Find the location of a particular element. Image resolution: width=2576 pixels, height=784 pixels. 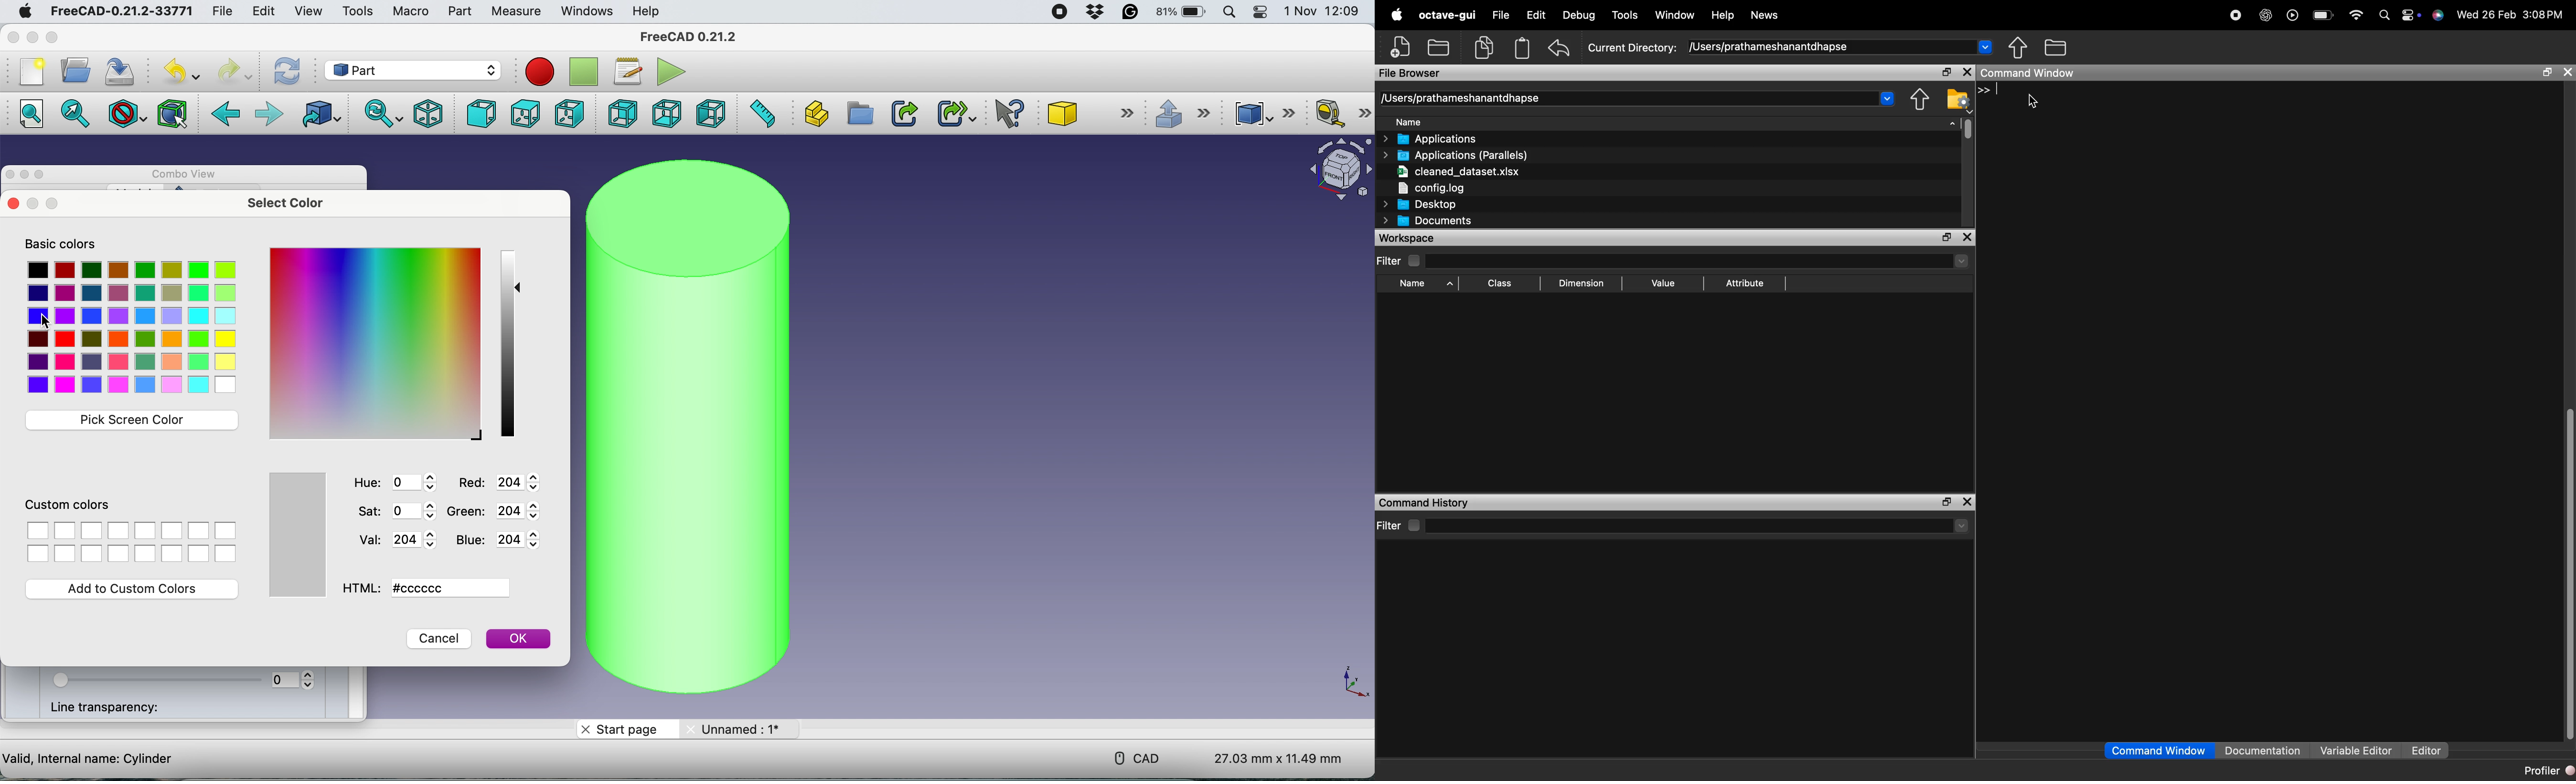

maximise is located at coordinates (51, 205).